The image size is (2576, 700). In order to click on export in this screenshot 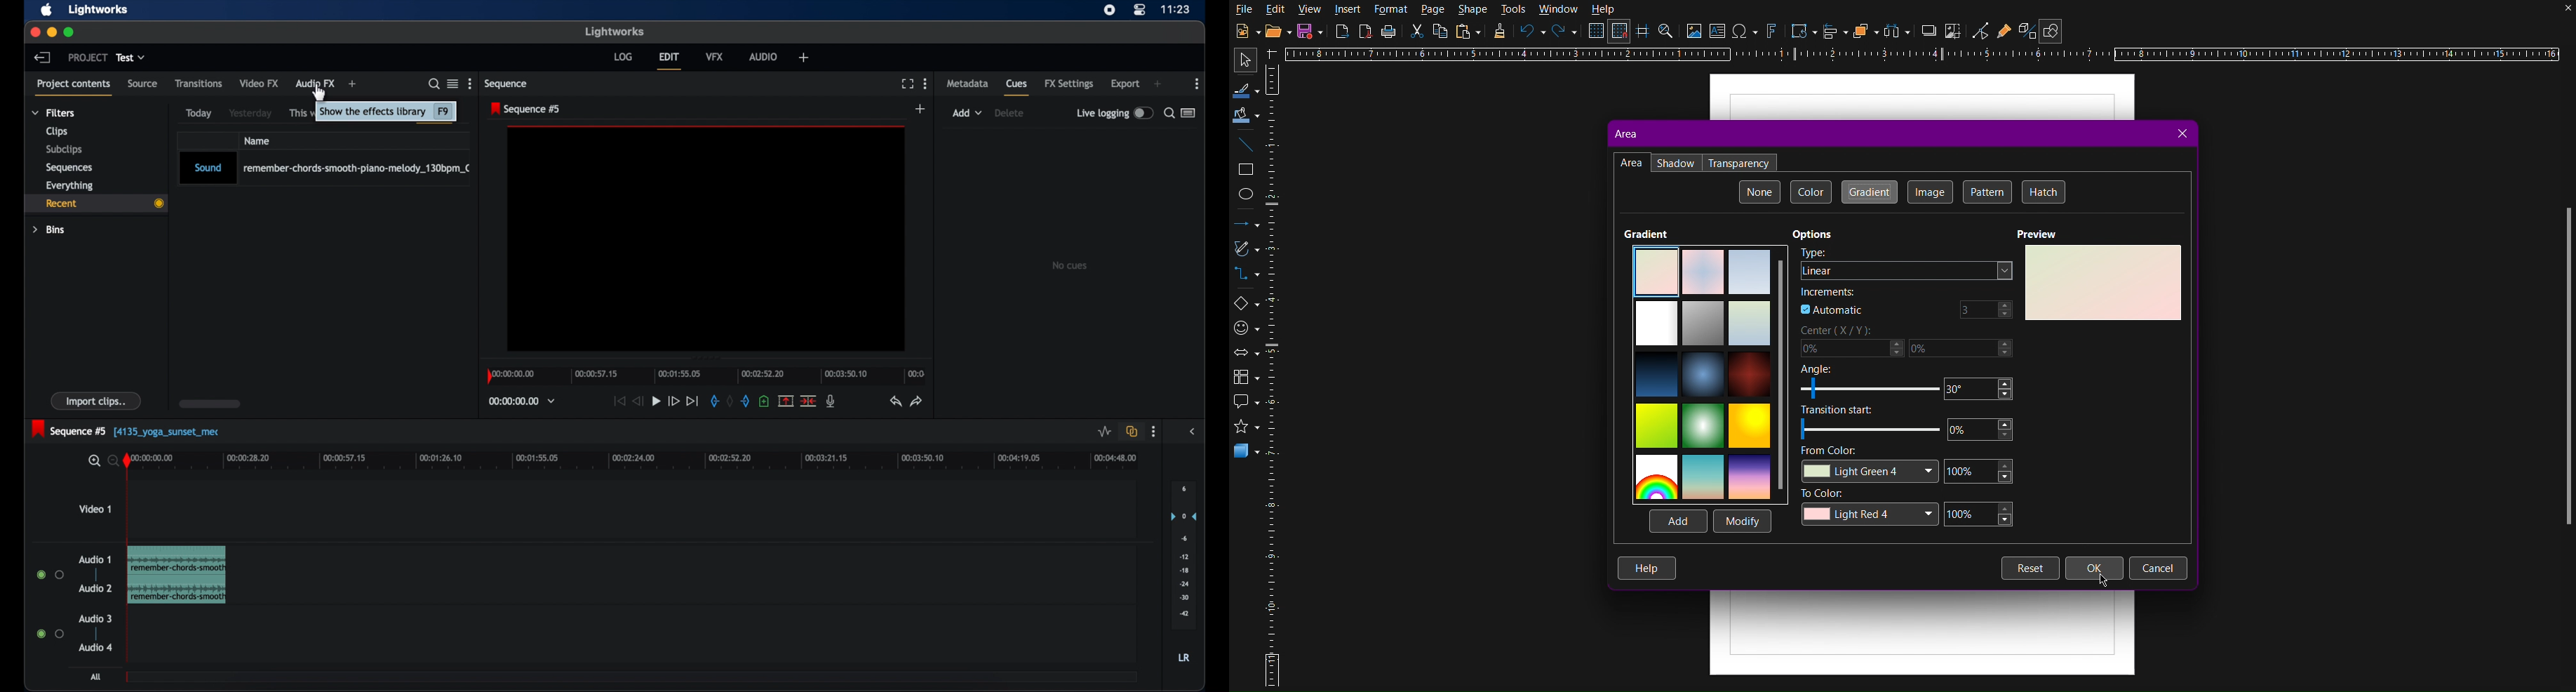, I will do `click(1125, 83)`.